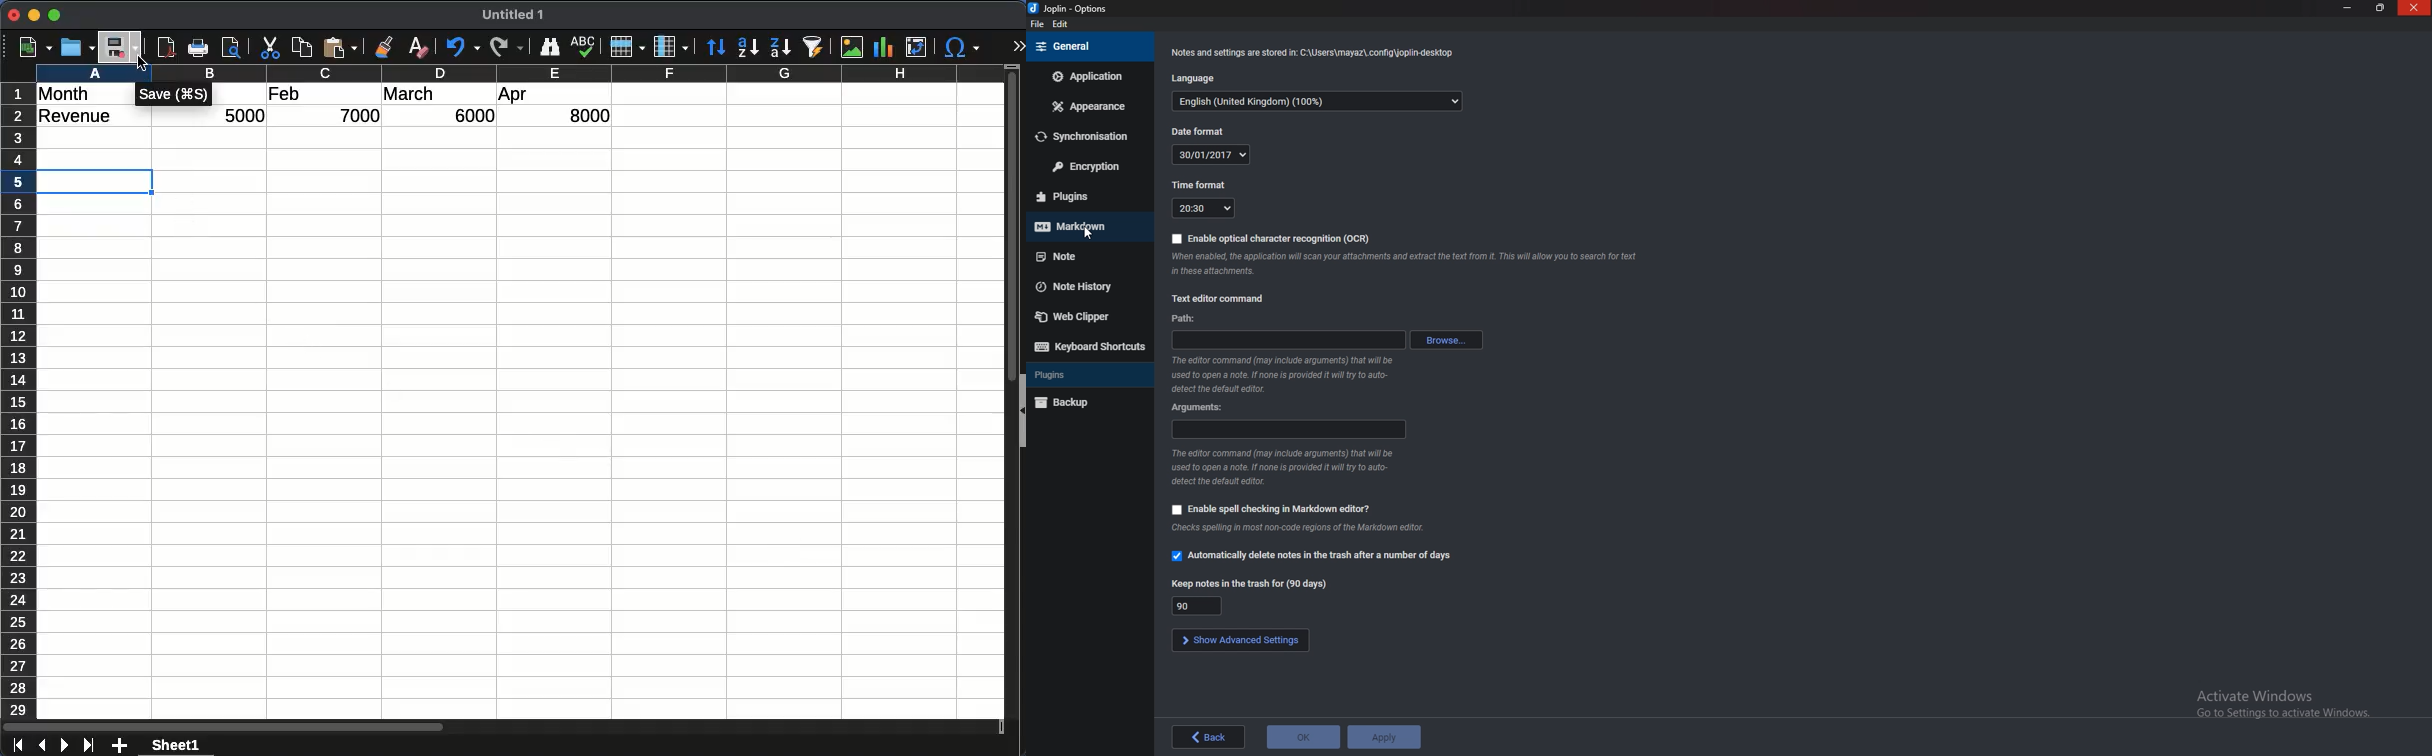  Describe the element at coordinates (269, 46) in the screenshot. I see `cut` at that location.